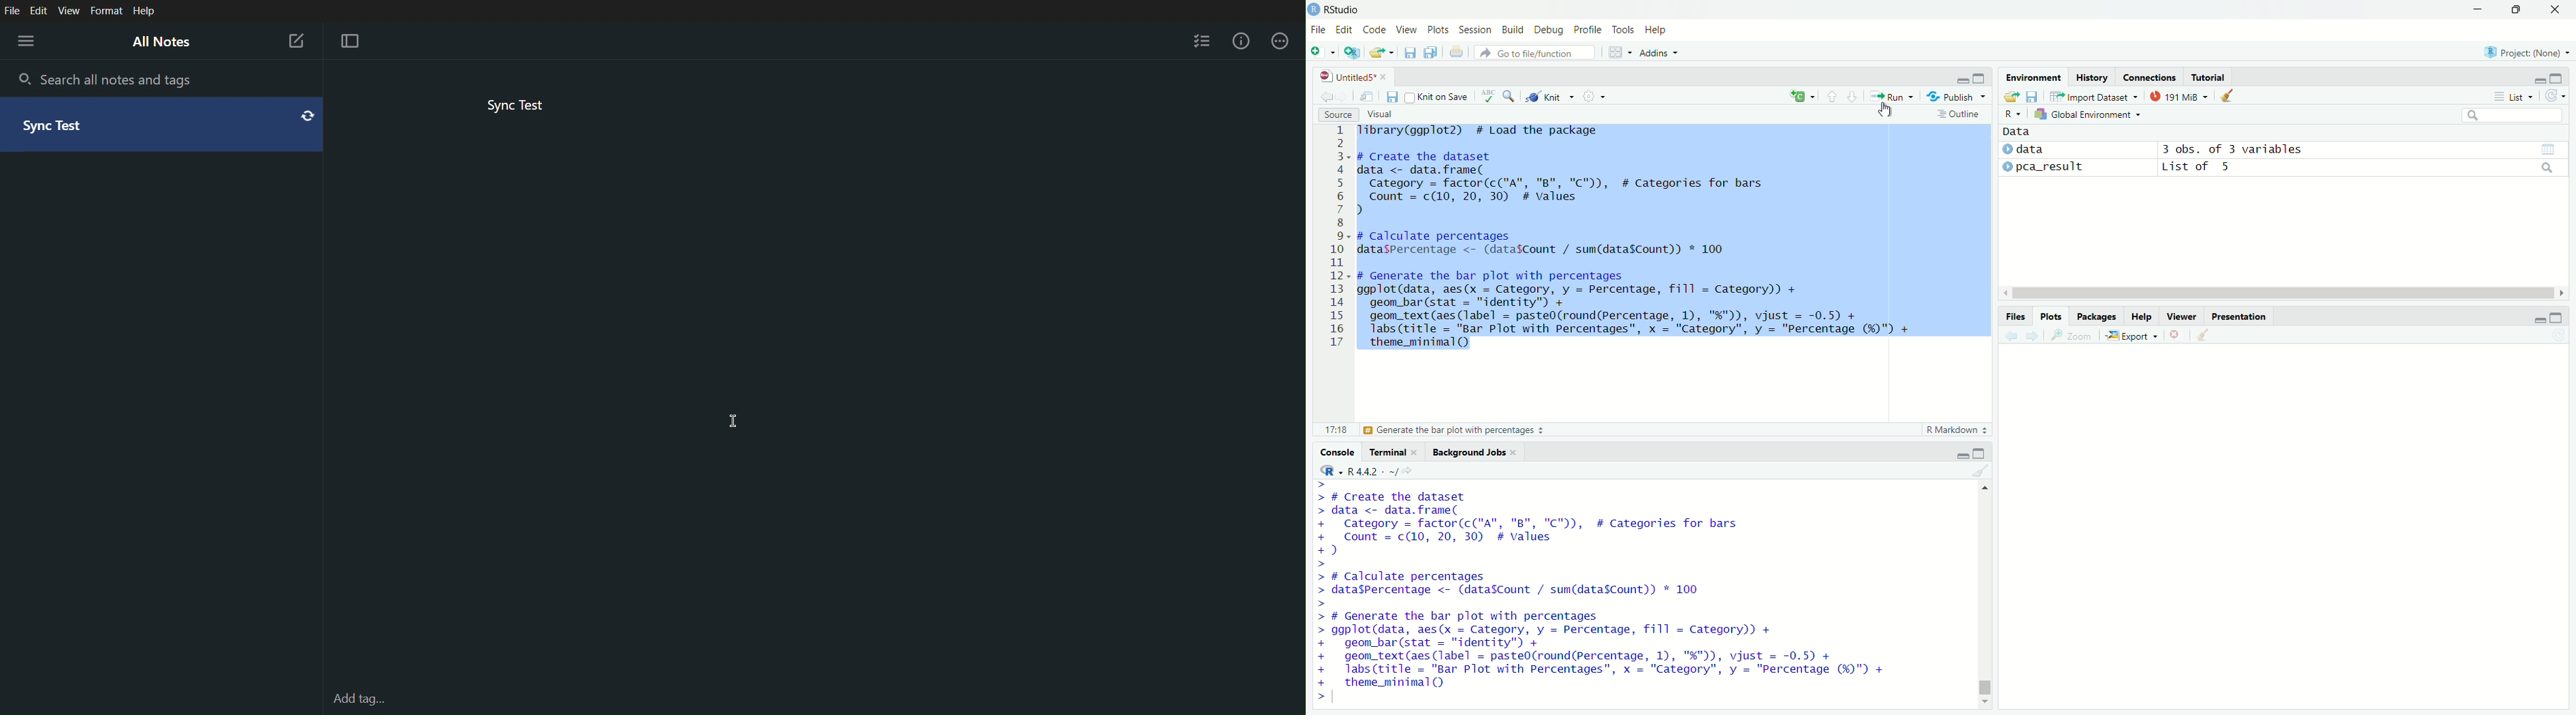 Image resolution: width=2576 pixels, height=728 pixels. What do you see at coordinates (1346, 30) in the screenshot?
I see `Edit` at bounding box center [1346, 30].